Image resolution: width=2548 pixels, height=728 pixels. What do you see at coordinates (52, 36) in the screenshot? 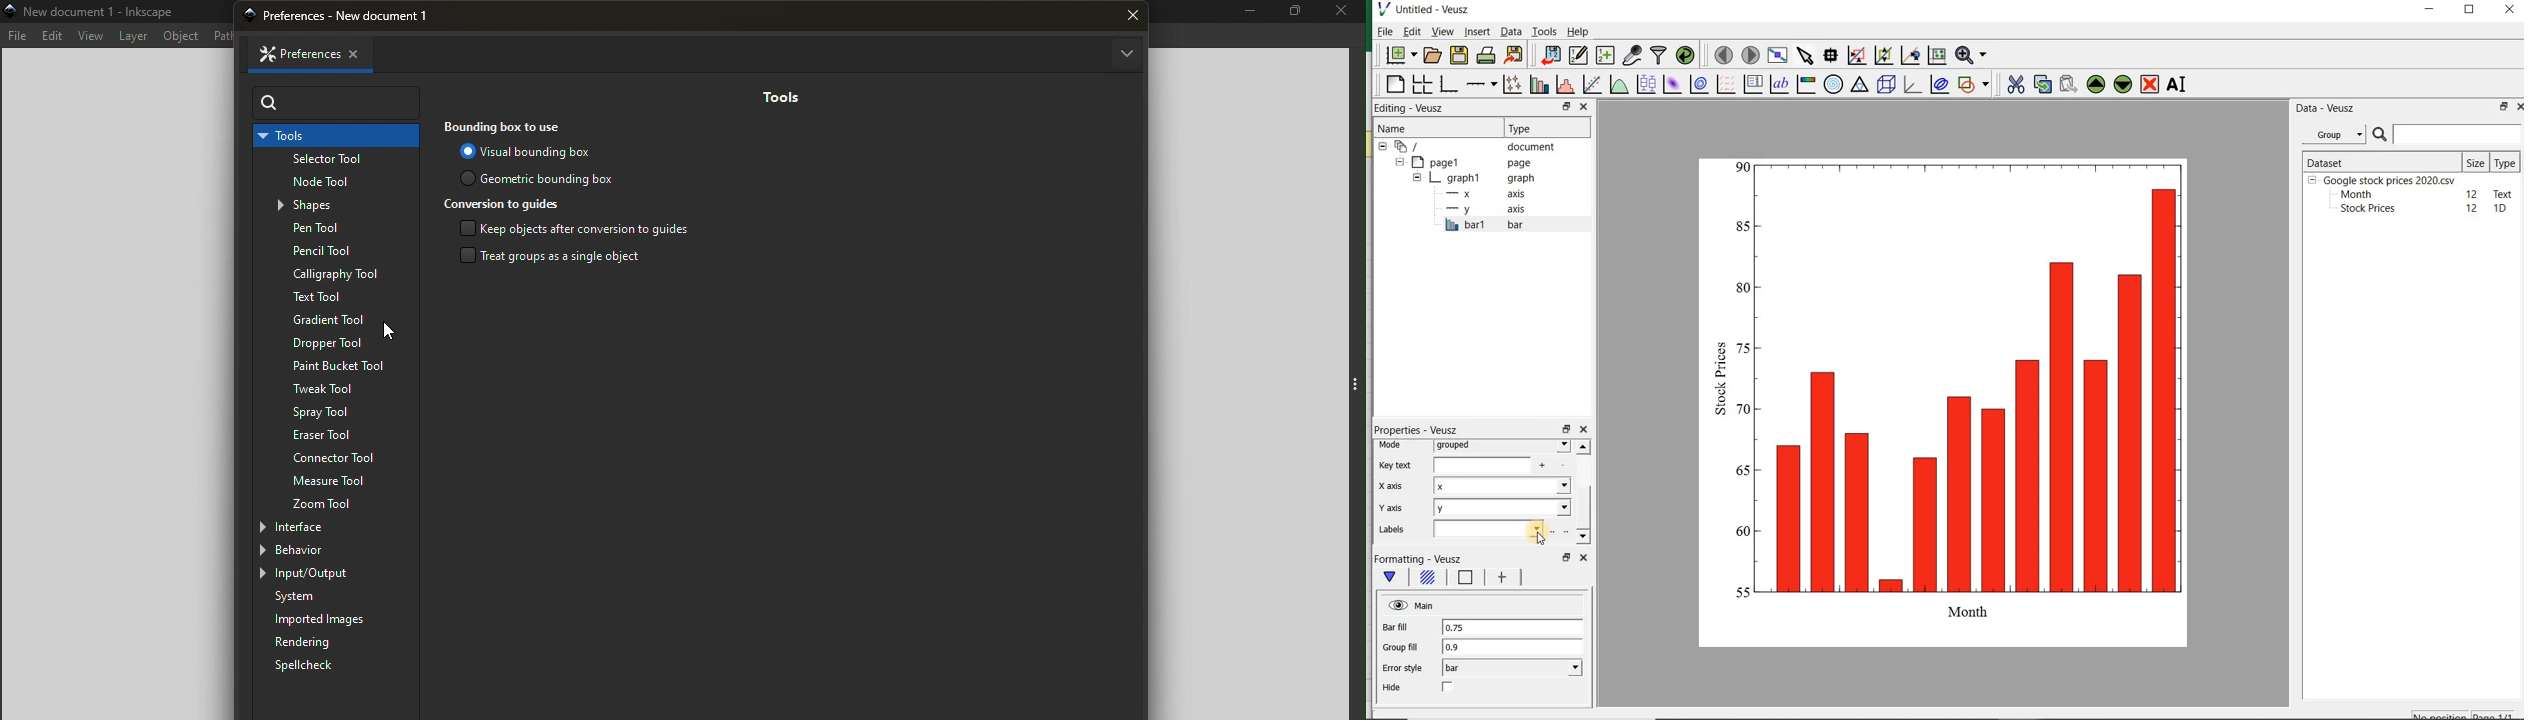
I see `Edit` at bounding box center [52, 36].